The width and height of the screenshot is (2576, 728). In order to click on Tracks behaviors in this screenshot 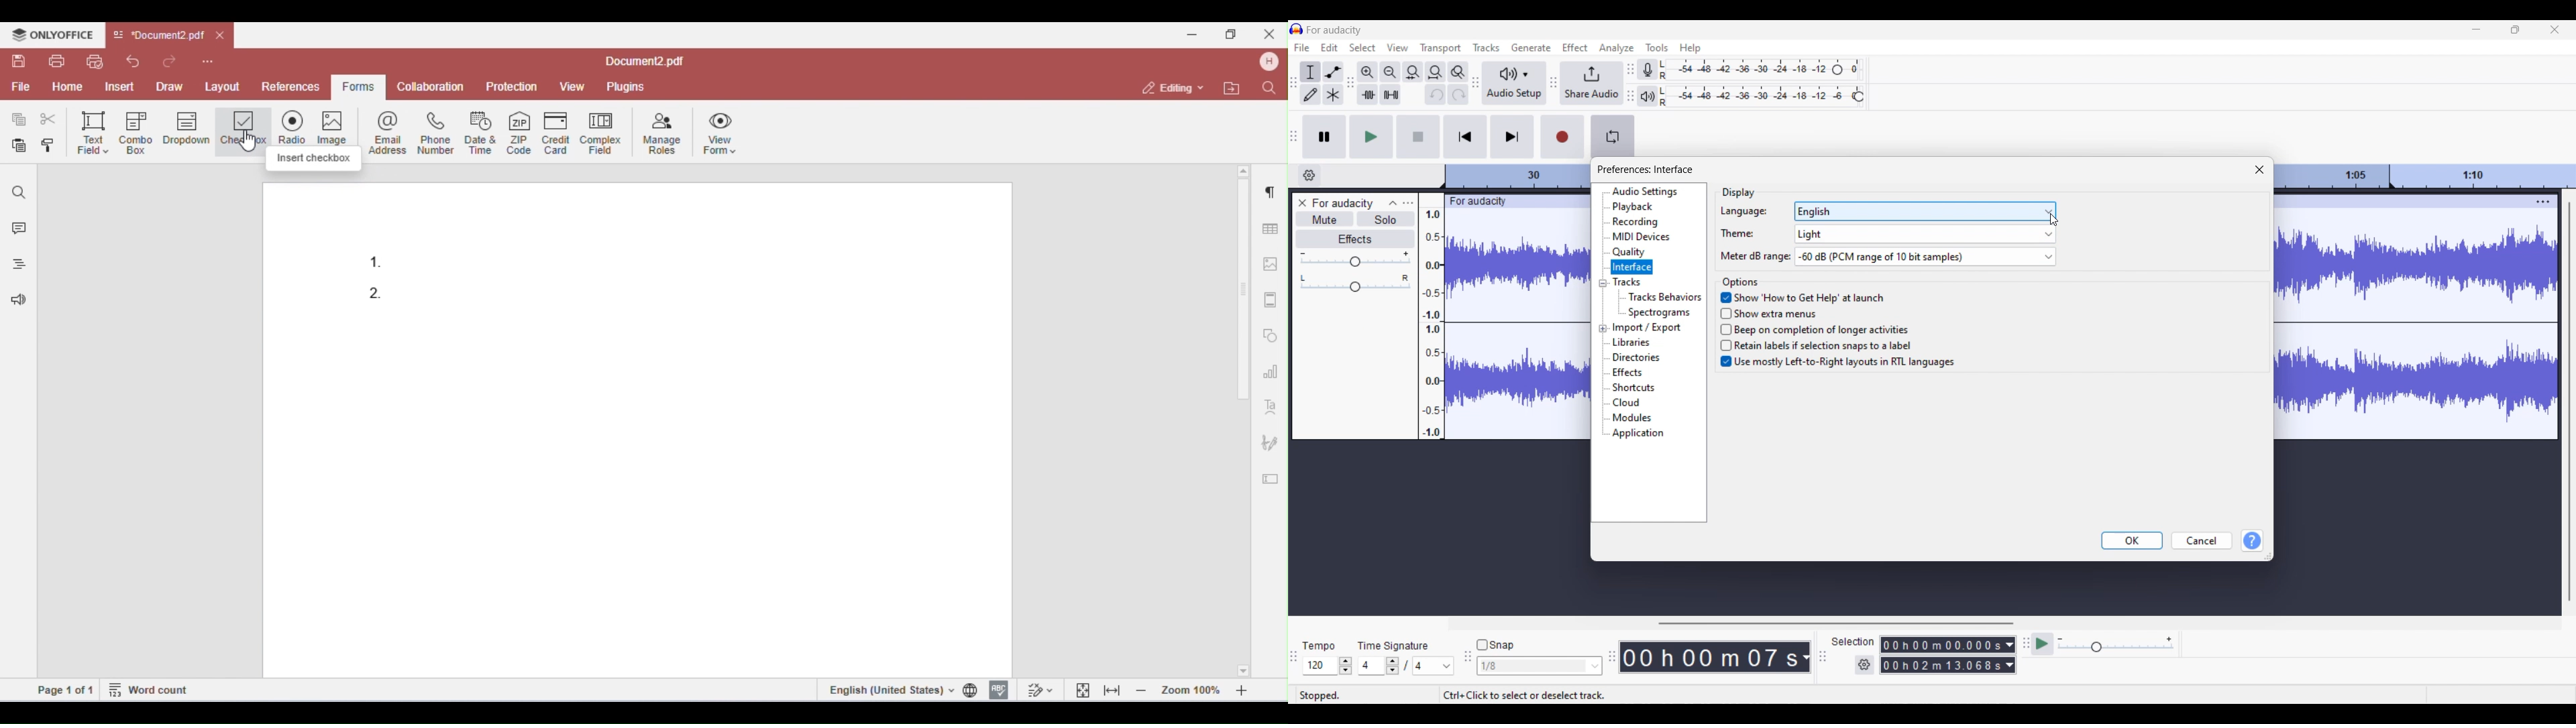, I will do `click(1664, 296)`.